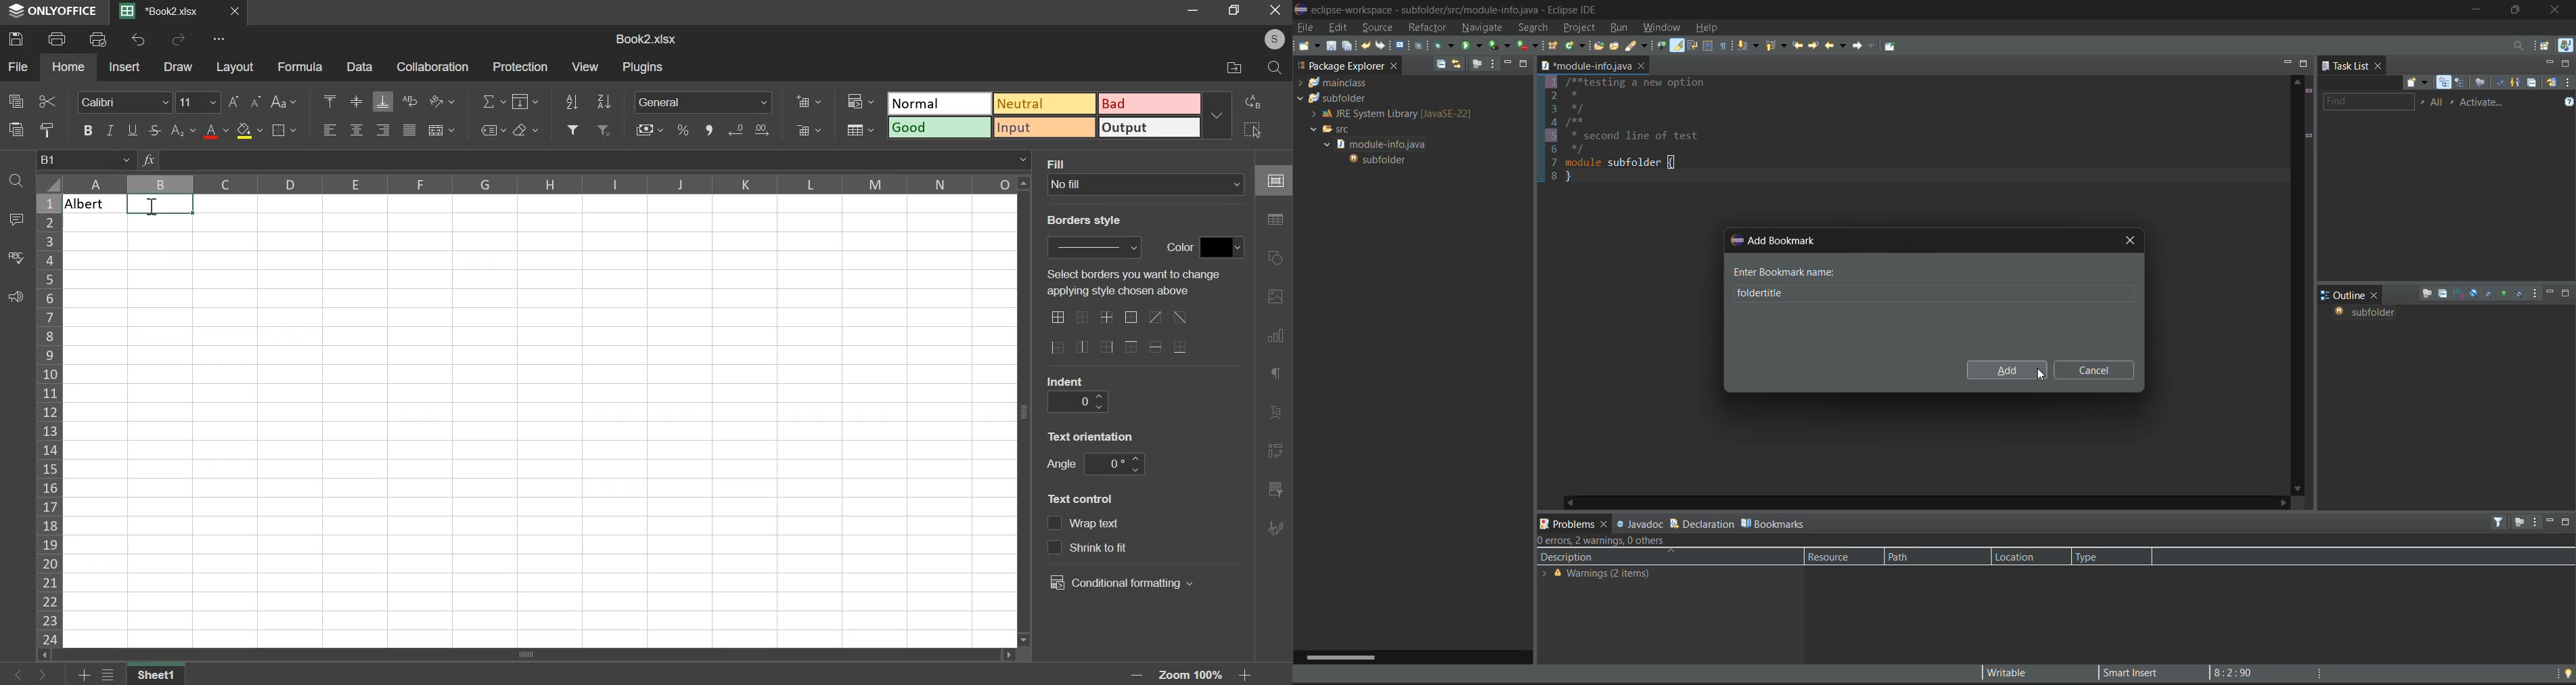 This screenshot has width=2576, height=700. Describe the element at coordinates (595, 160) in the screenshot. I see `formula bar` at that location.